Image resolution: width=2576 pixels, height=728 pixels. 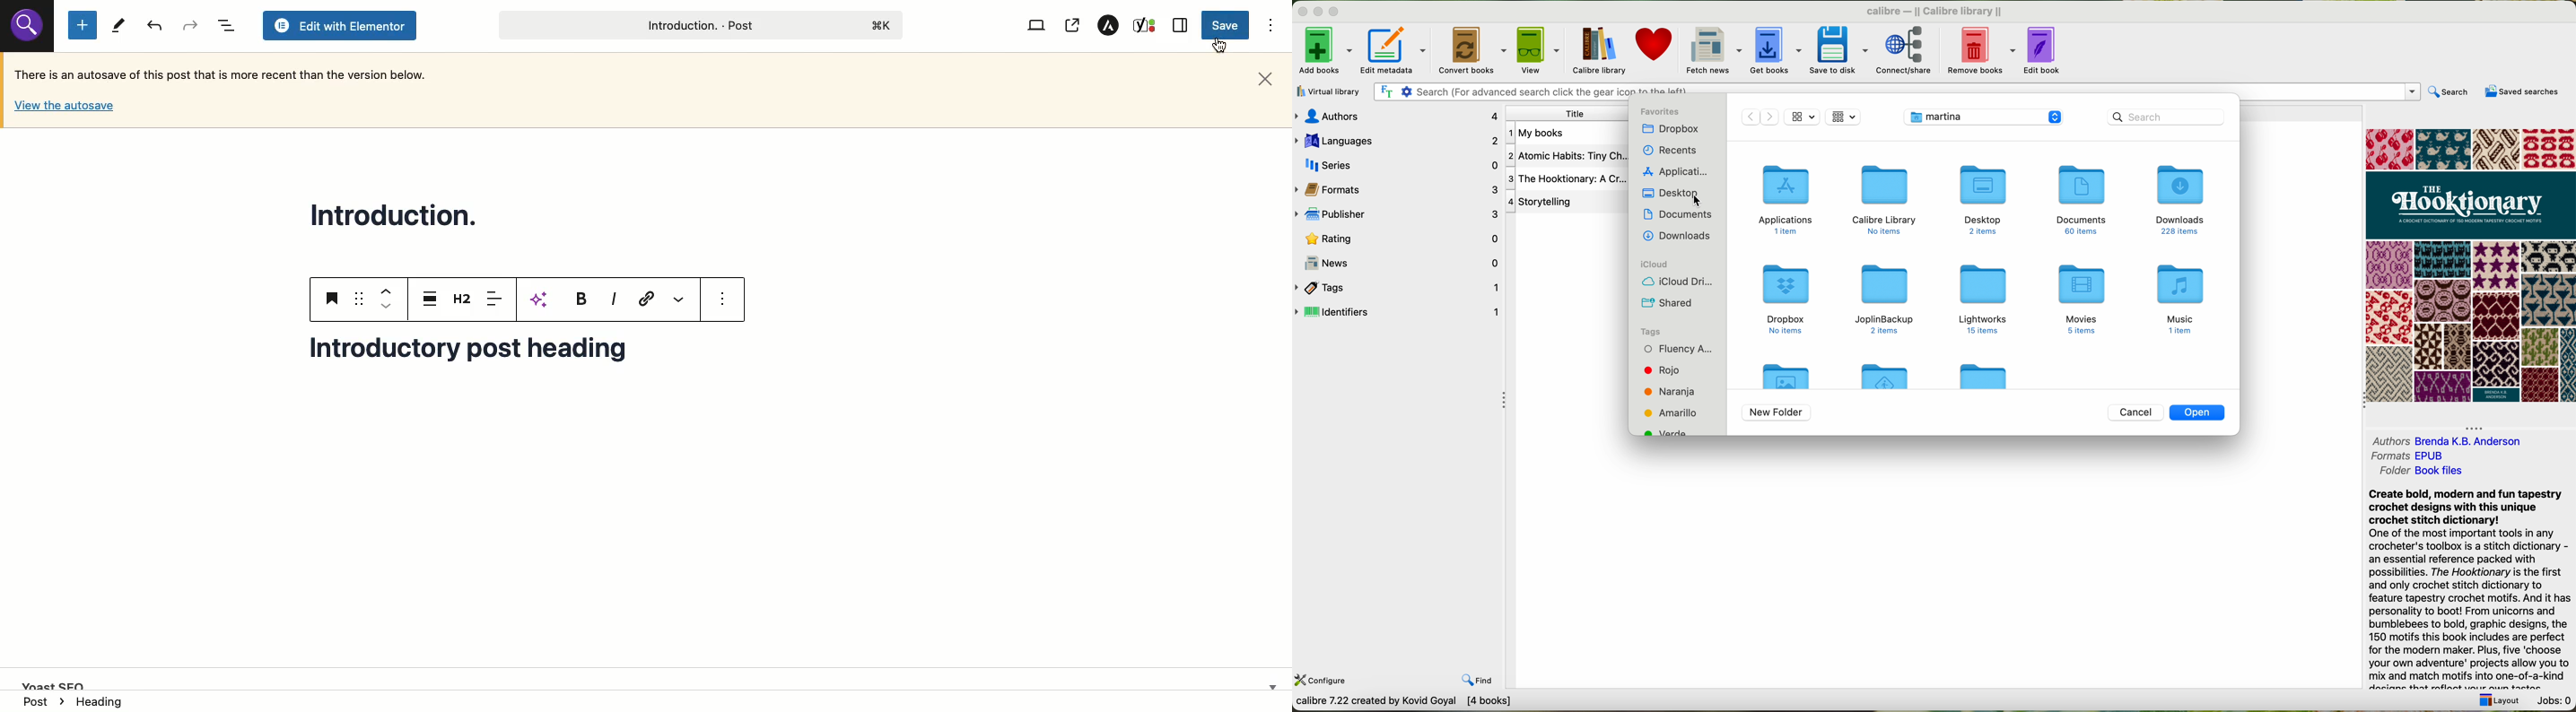 What do you see at coordinates (1909, 51) in the screenshot?
I see `connect share` at bounding box center [1909, 51].